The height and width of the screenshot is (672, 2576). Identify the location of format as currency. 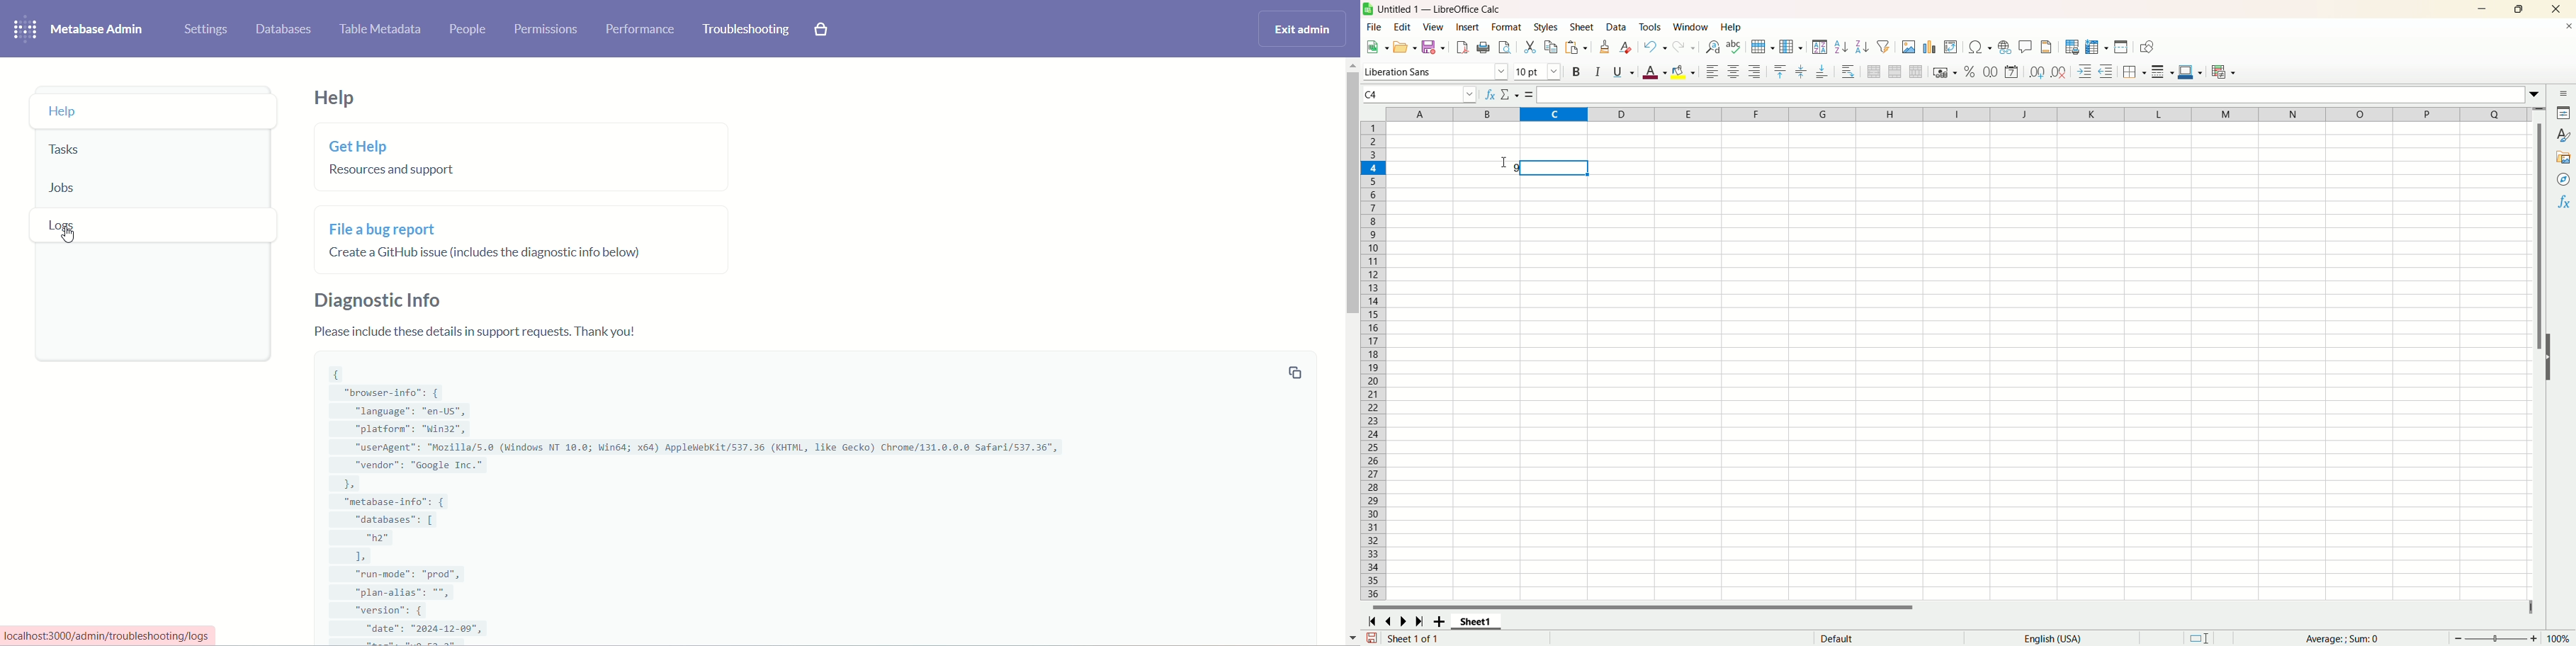
(1944, 73).